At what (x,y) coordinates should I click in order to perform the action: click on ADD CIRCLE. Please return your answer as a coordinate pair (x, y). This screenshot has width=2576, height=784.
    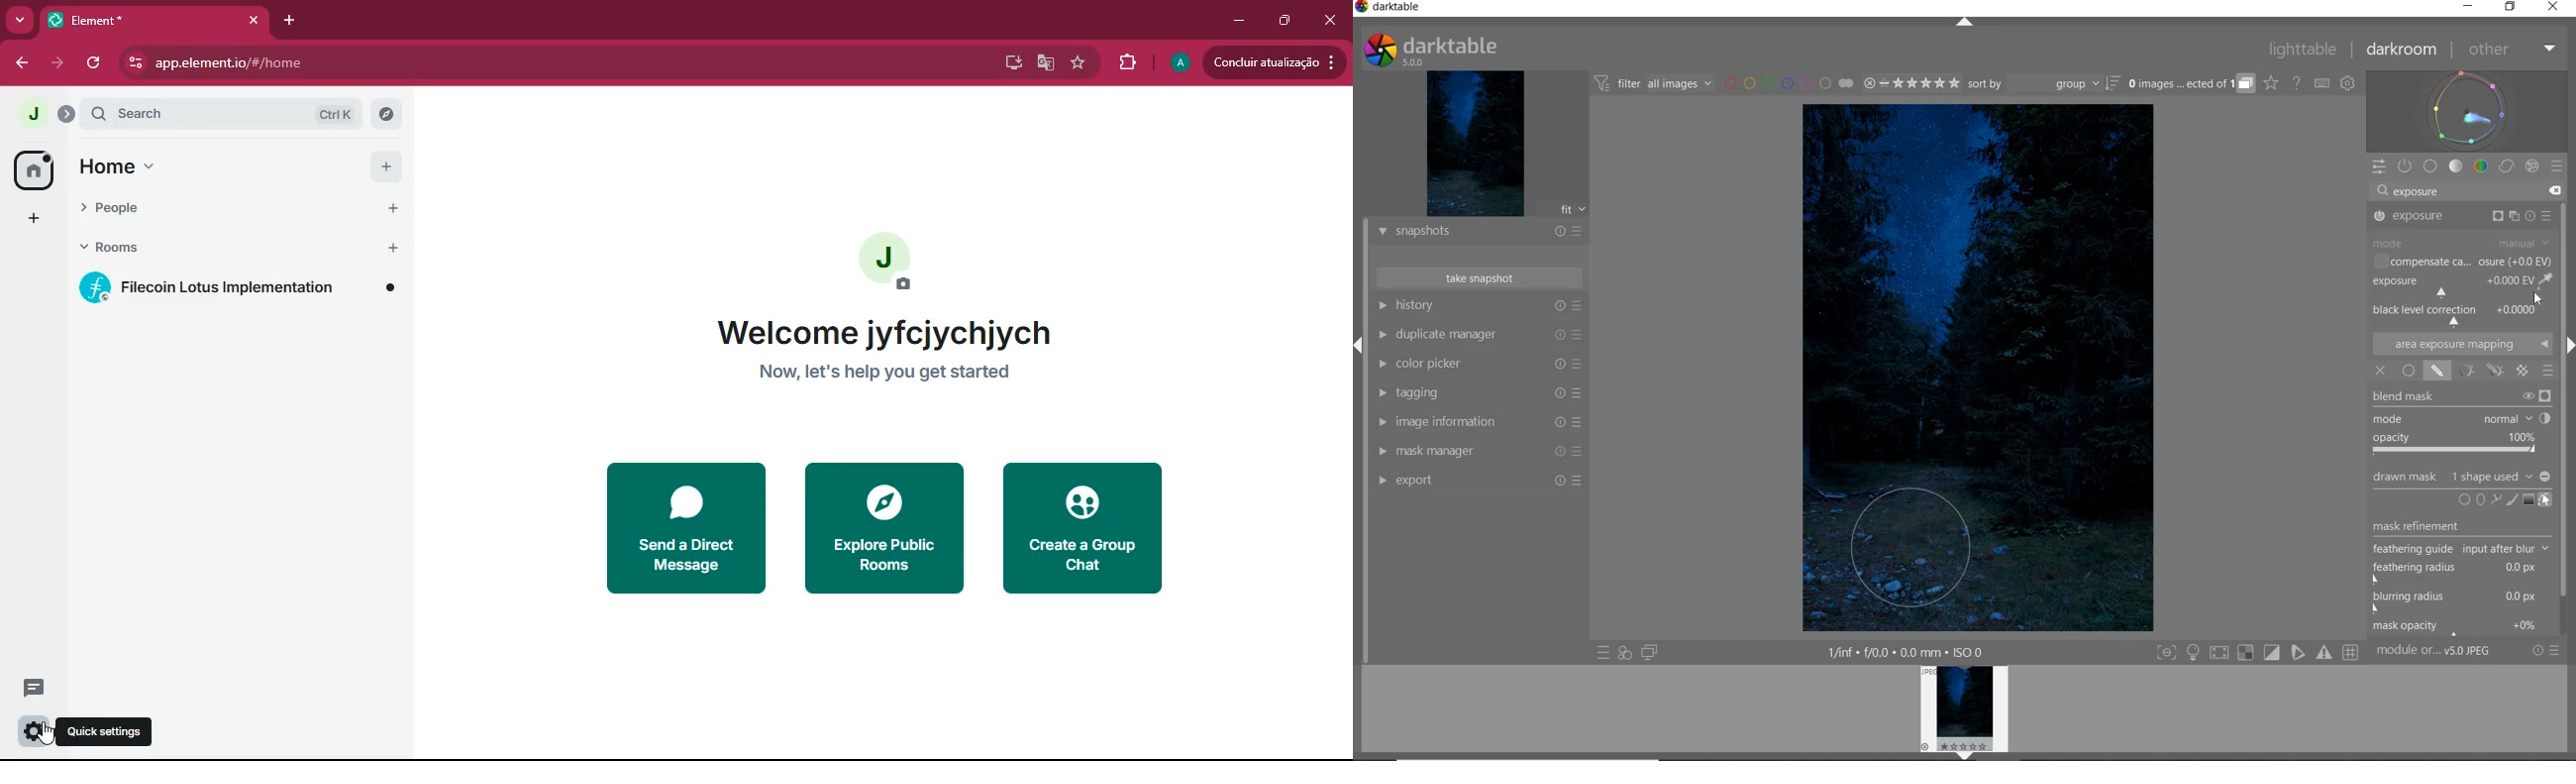
    Looking at the image, I should click on (2467, 502).